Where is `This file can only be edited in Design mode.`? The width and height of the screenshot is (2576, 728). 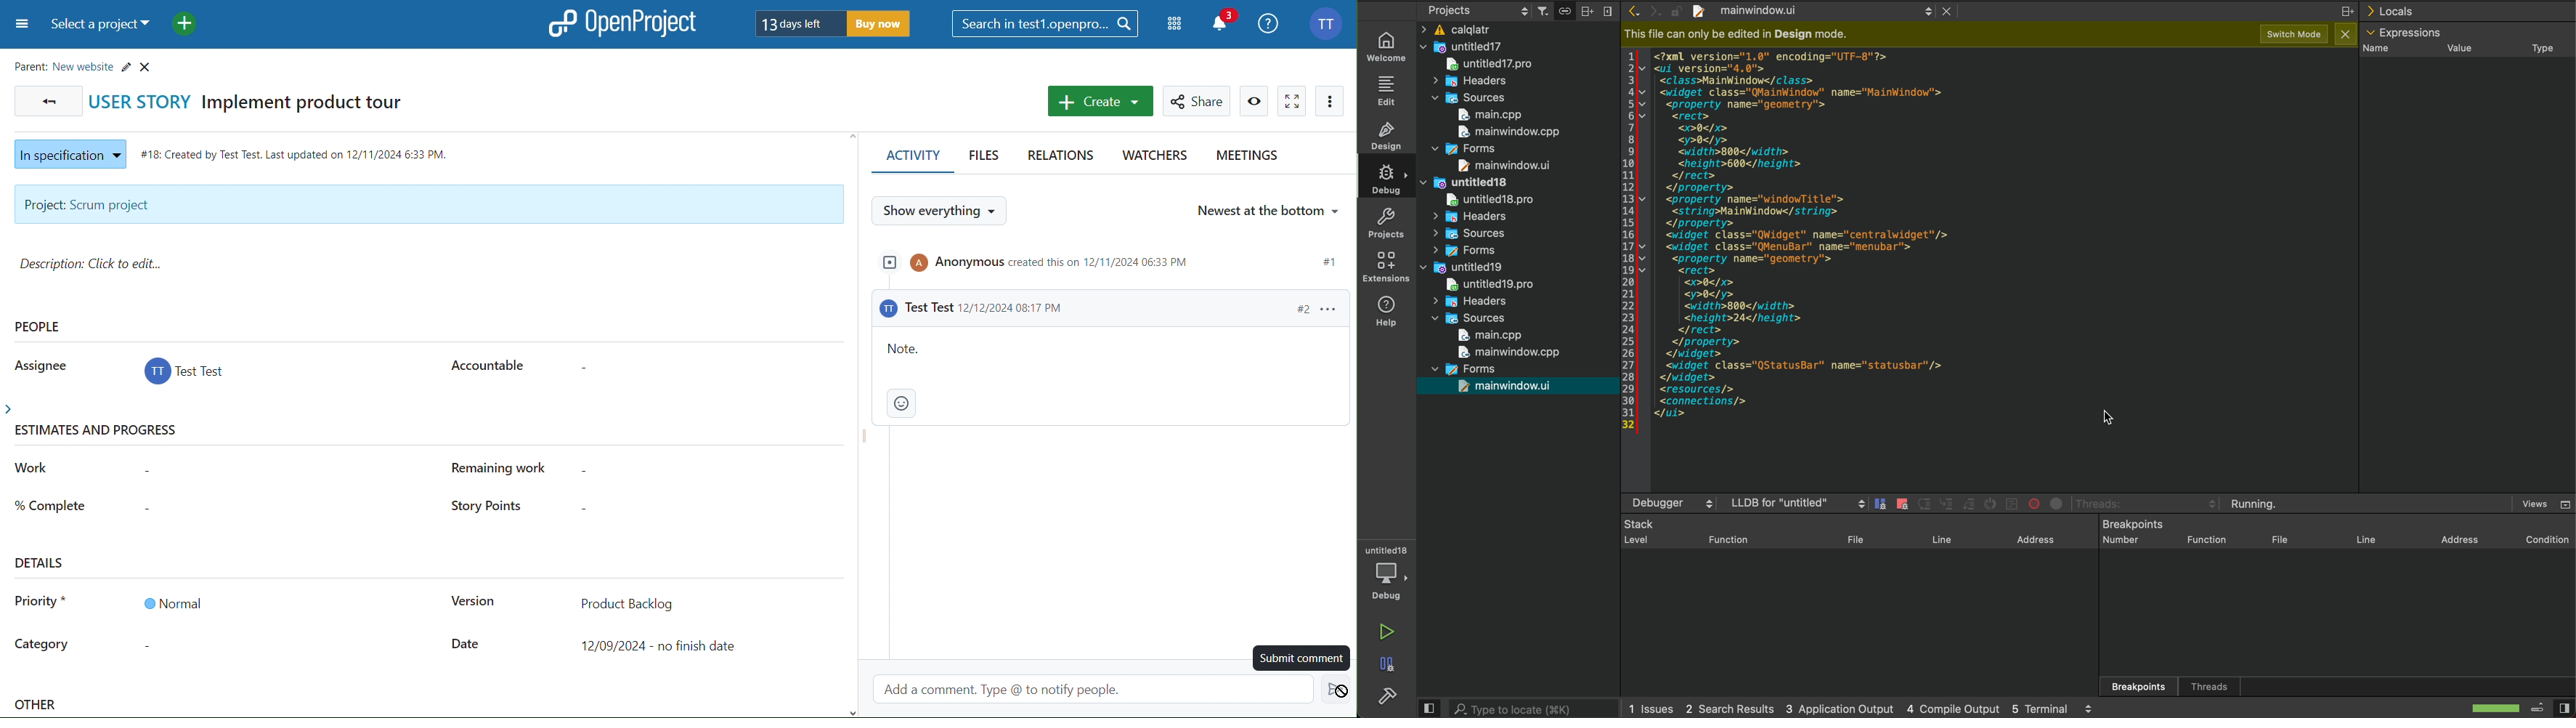
This file can only be edited in Design mode. is located at coordinates (1739, 34).